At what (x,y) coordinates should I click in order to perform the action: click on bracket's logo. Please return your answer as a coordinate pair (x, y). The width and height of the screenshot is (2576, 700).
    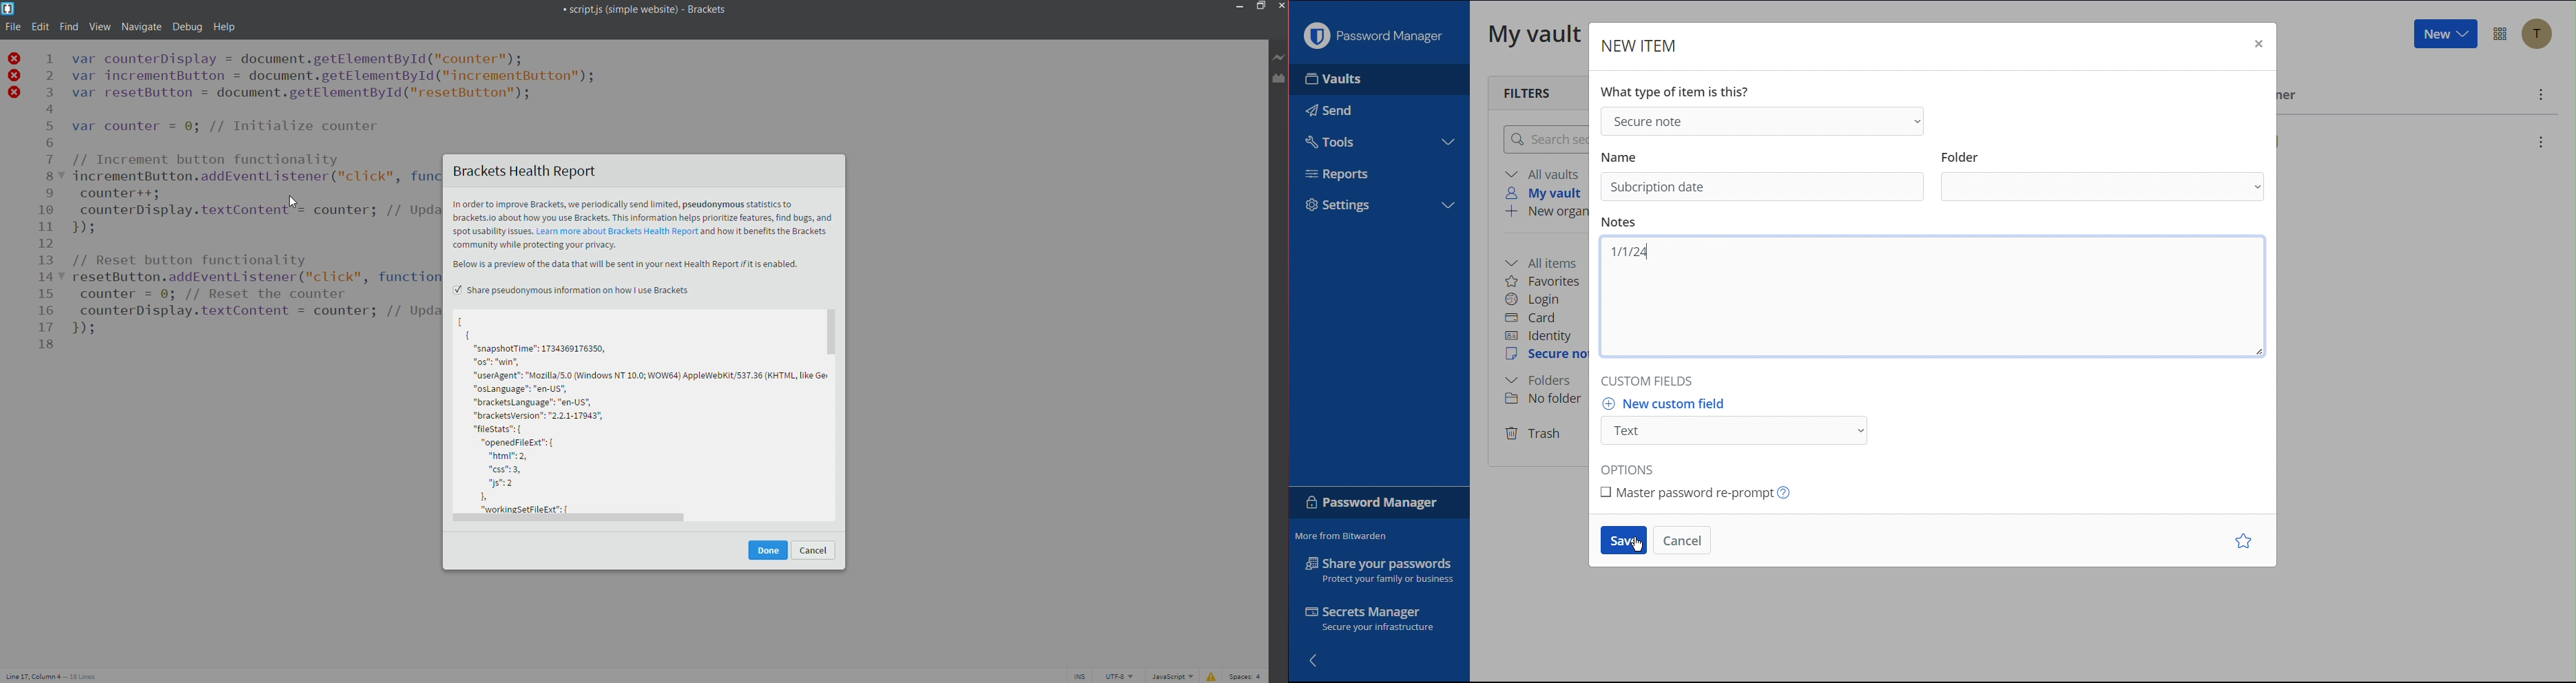
    Looking at the image, I should click on (8, 8).